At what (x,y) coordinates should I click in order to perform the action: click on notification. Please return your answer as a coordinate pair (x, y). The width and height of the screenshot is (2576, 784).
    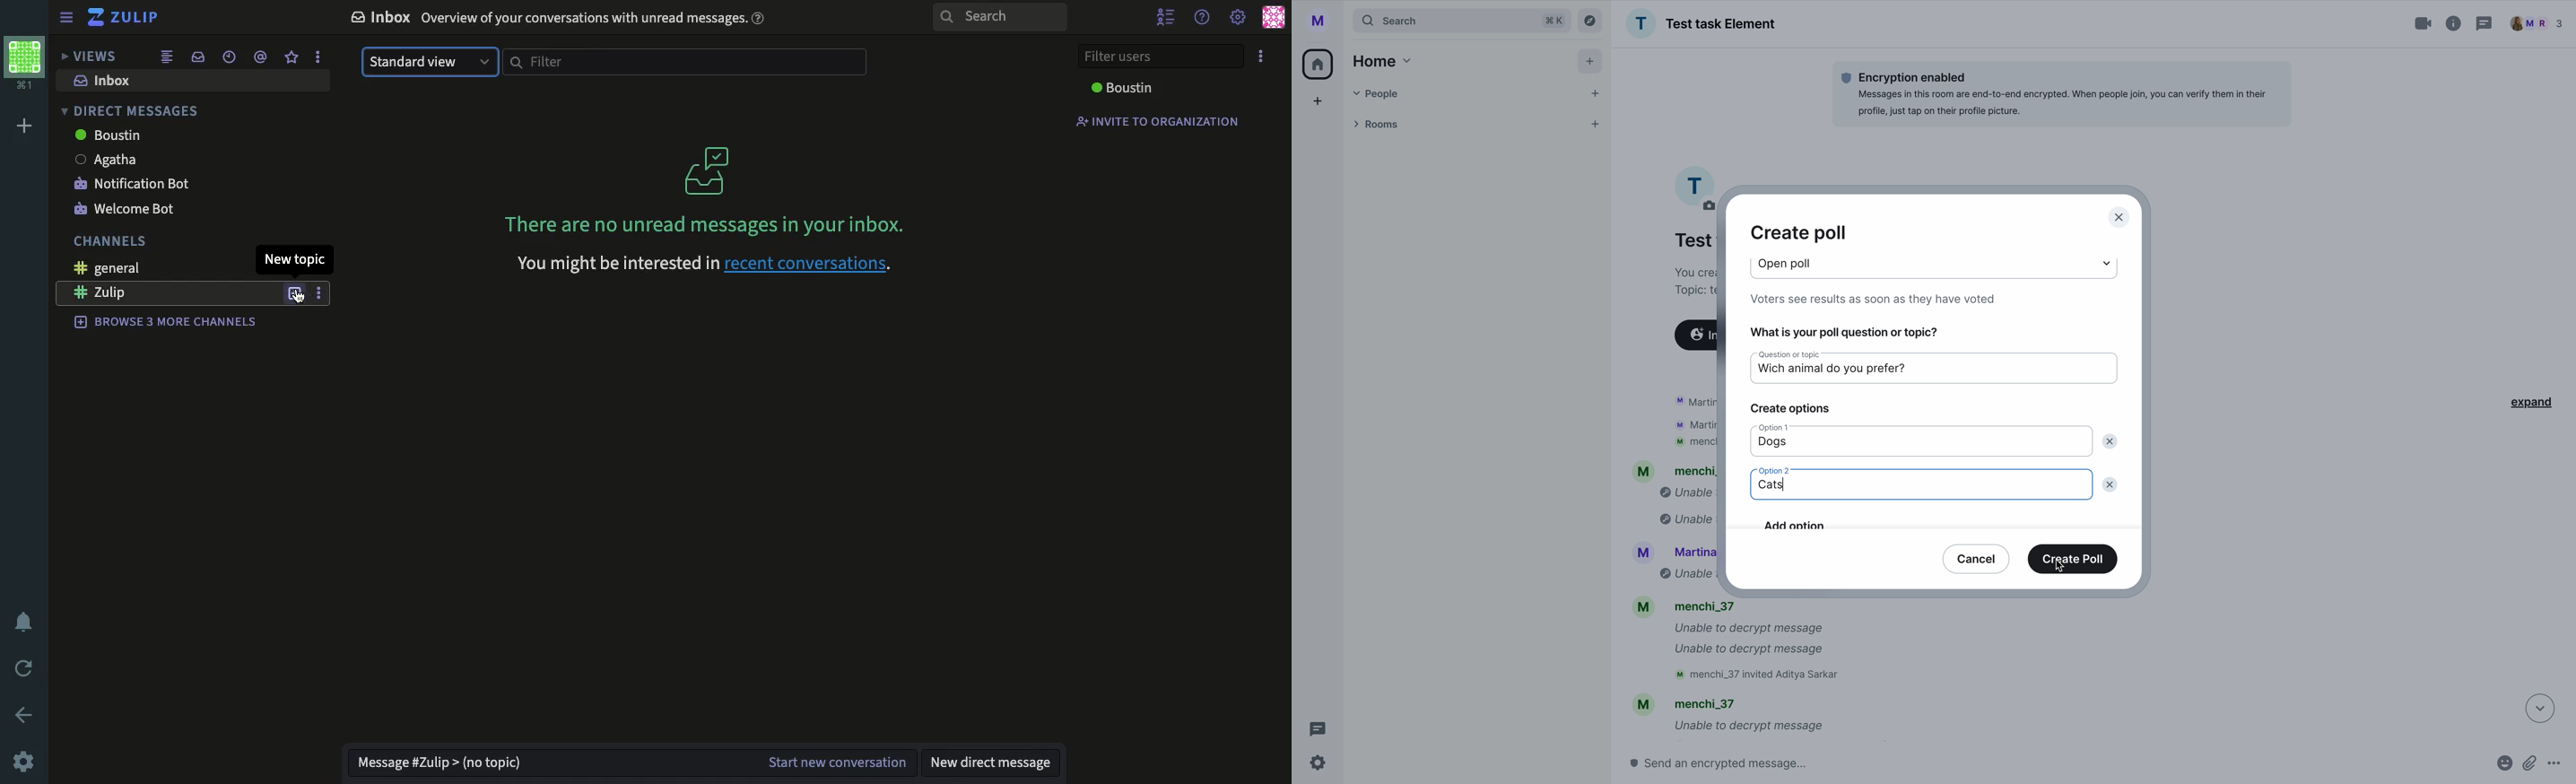
    Looking at the image, I should click on (23, 620).